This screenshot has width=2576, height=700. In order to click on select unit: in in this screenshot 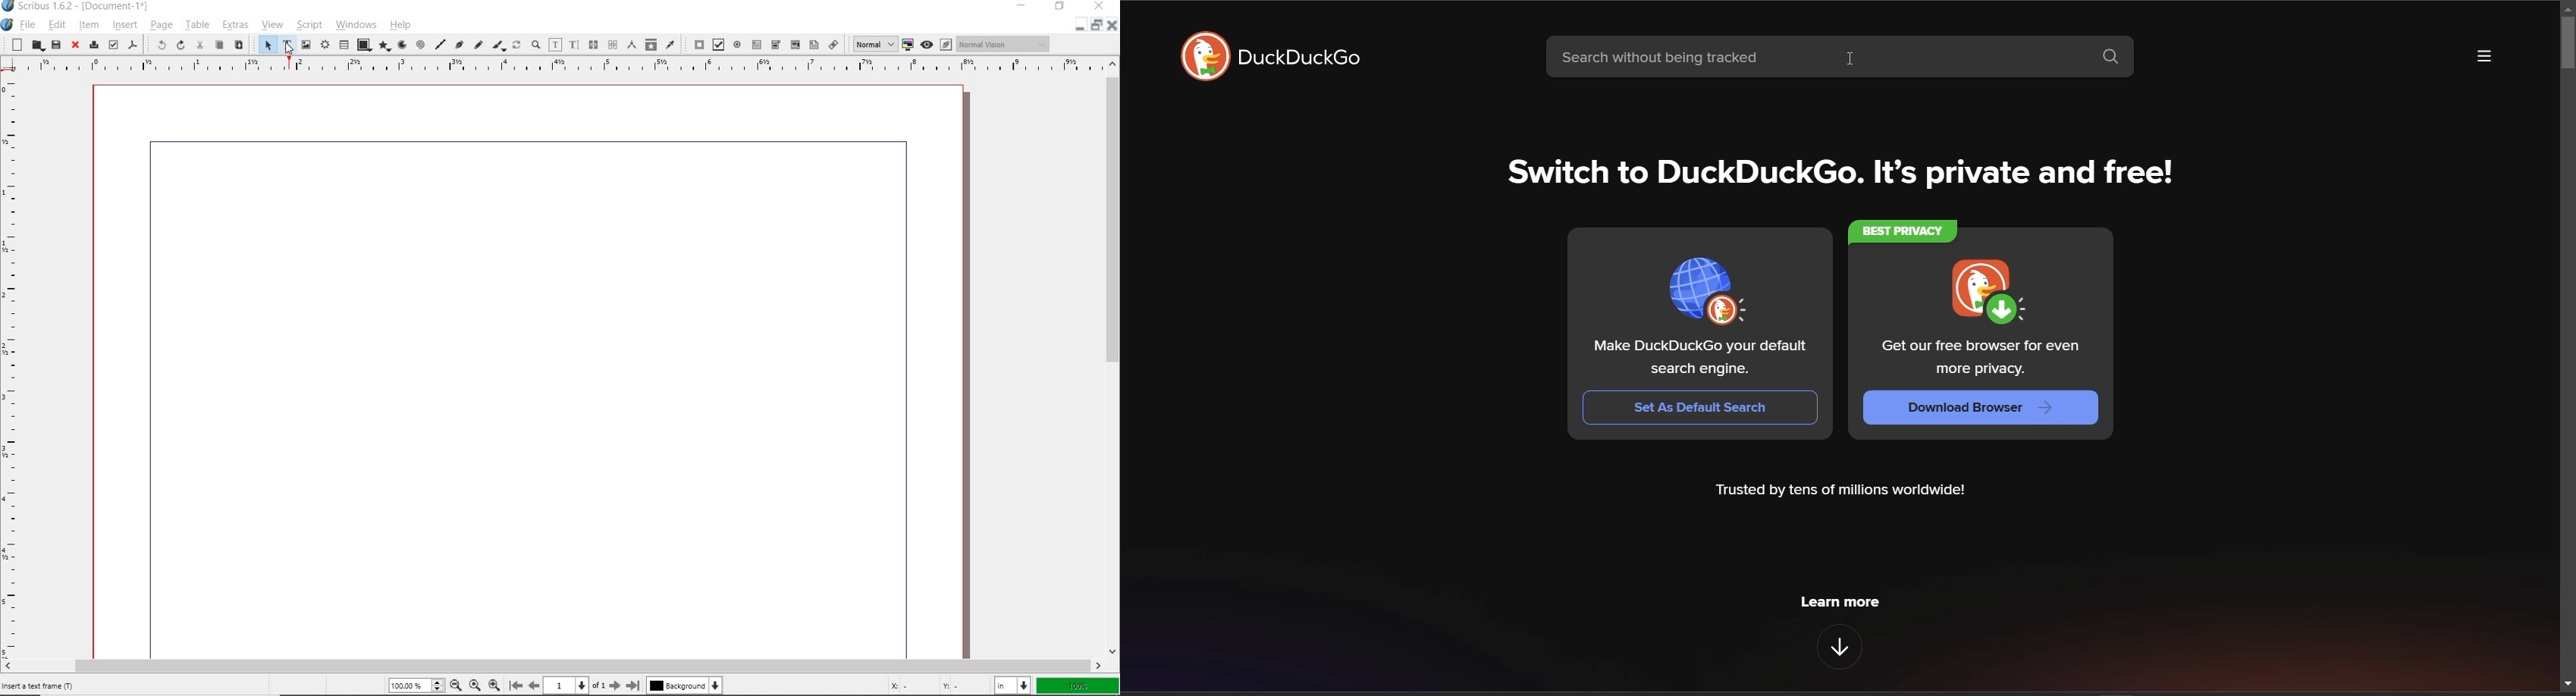, I will do `click(1013, 686)`.